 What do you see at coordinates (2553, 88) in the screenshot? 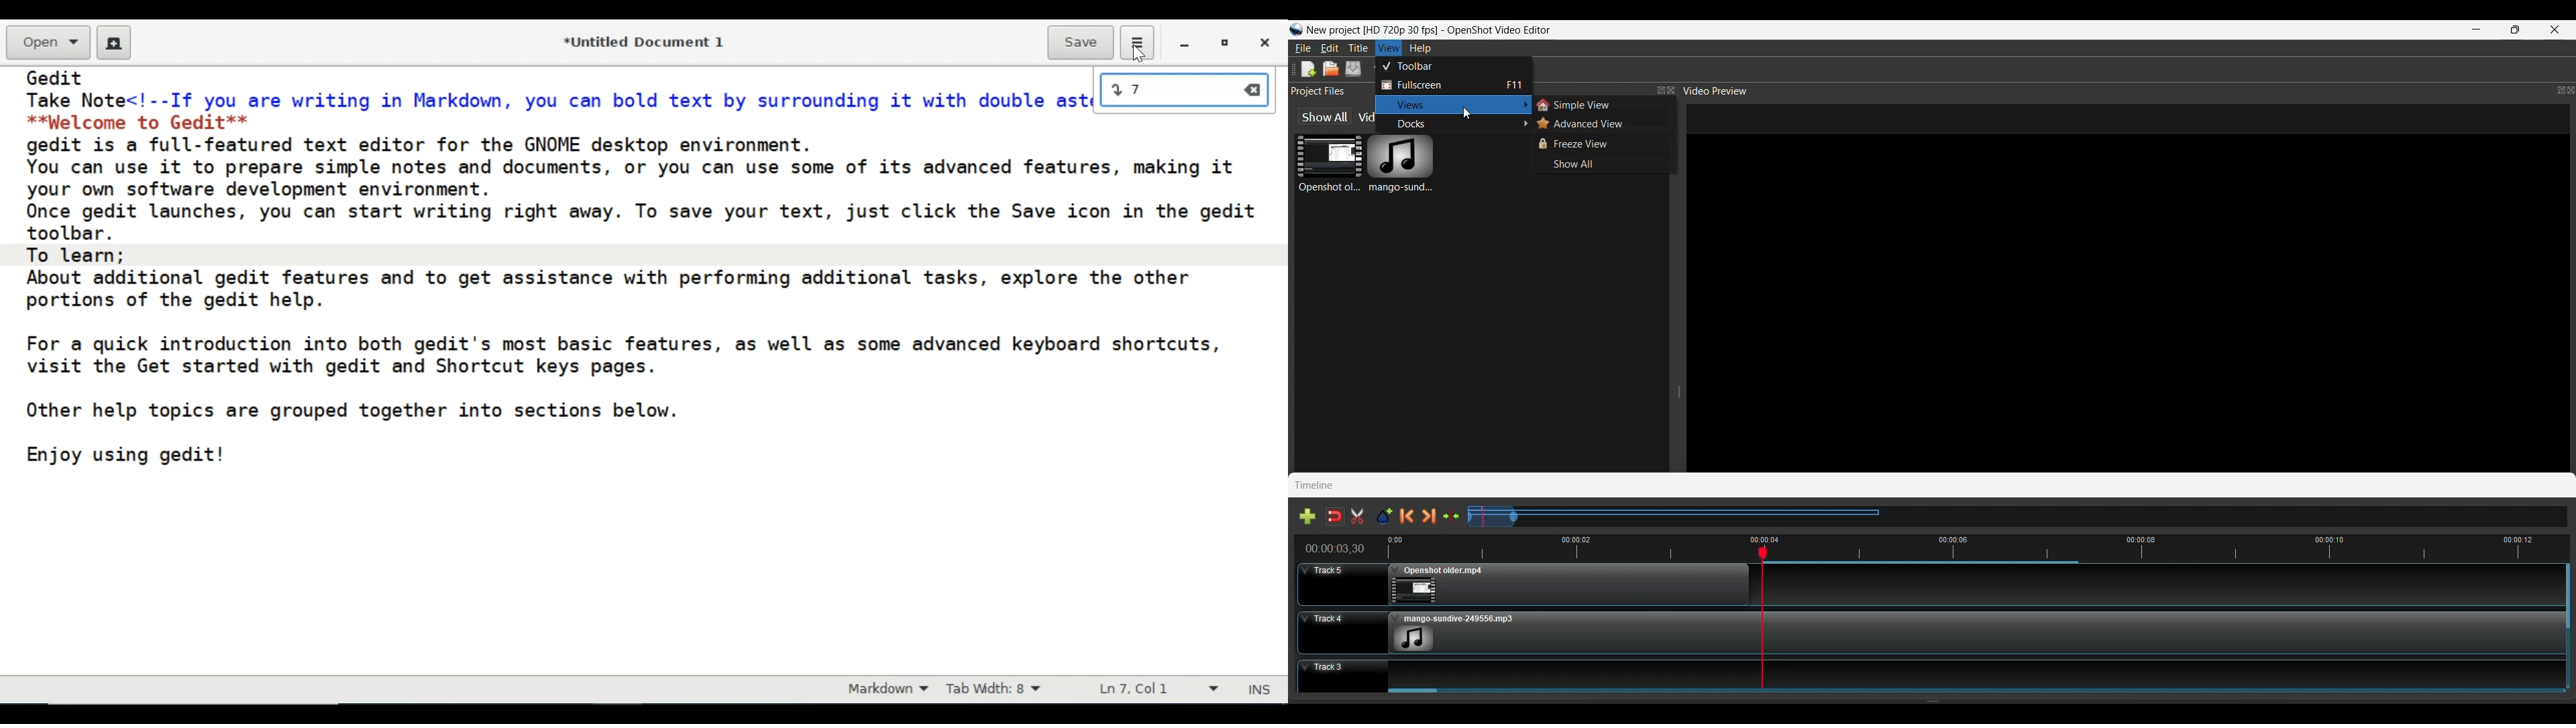
I see `Maximize` at bounding box center [2553, 88].